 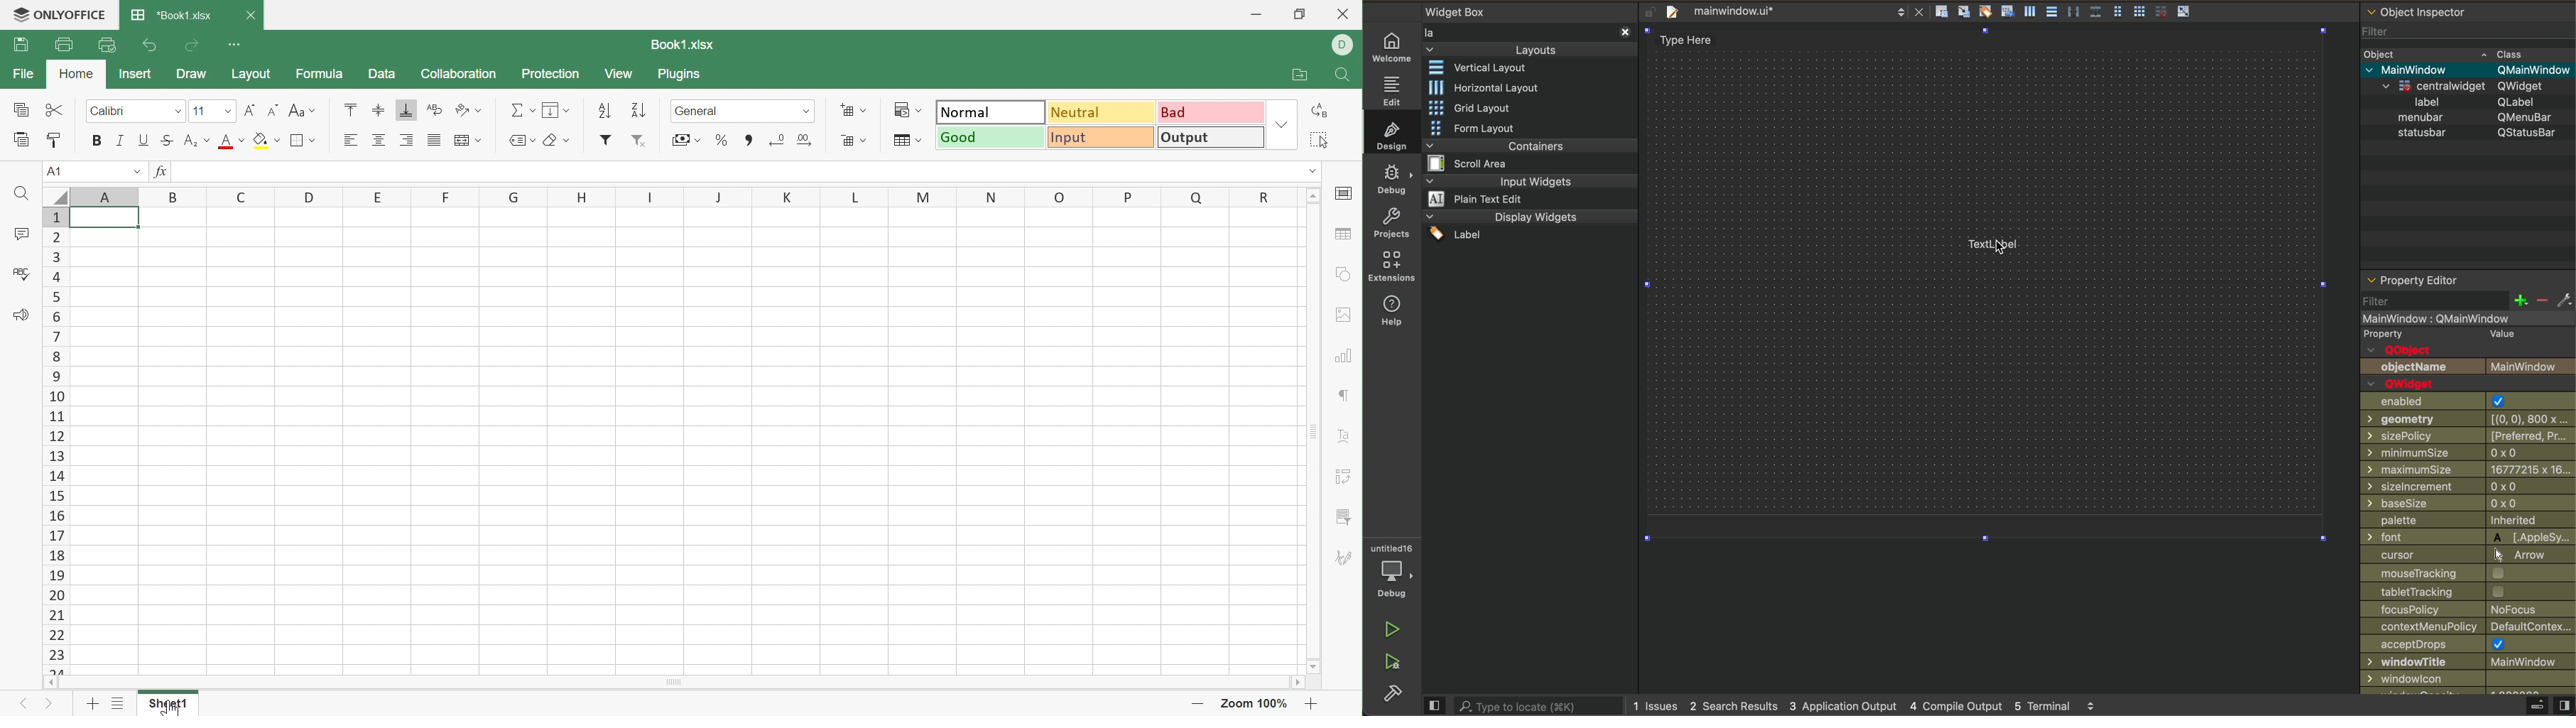 What do you see at coordinates (1344, 518) in the screenshot?
I see `Filter menu` at bounding box center [1344, 518].